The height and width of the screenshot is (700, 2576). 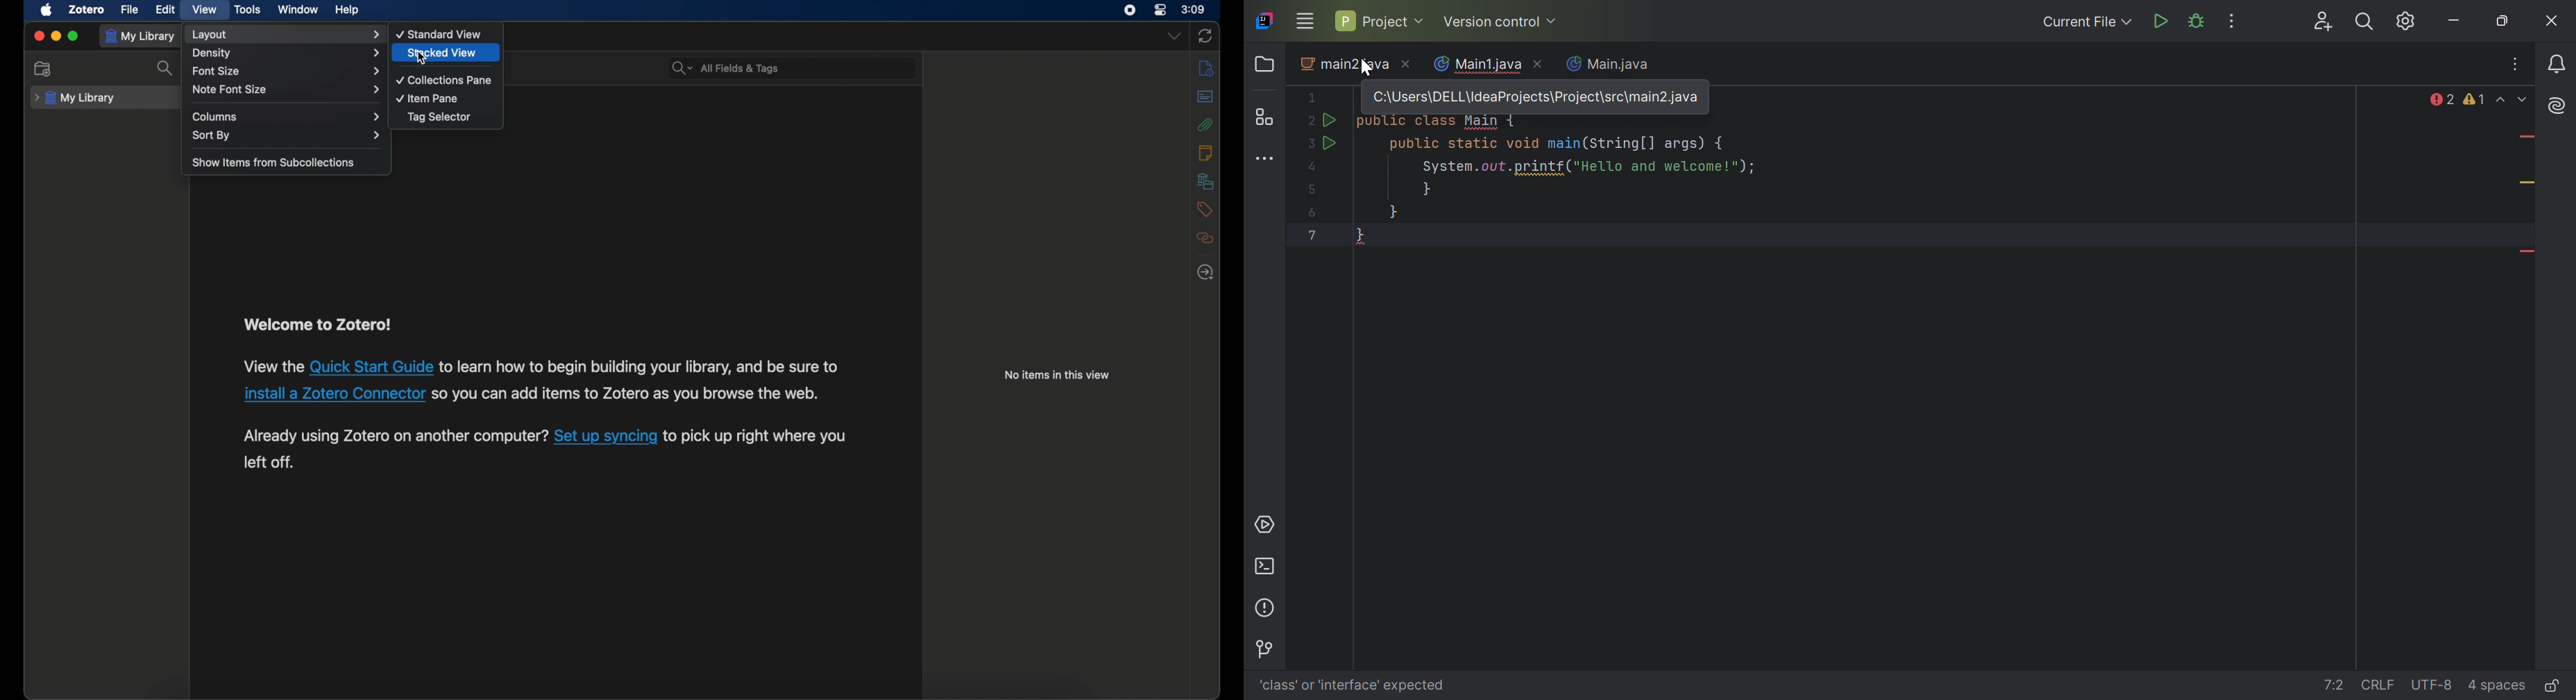 What do you see at coordinates (1205, 152) in the screenshot?
I see `notes` at bounding box center [1205, 152].